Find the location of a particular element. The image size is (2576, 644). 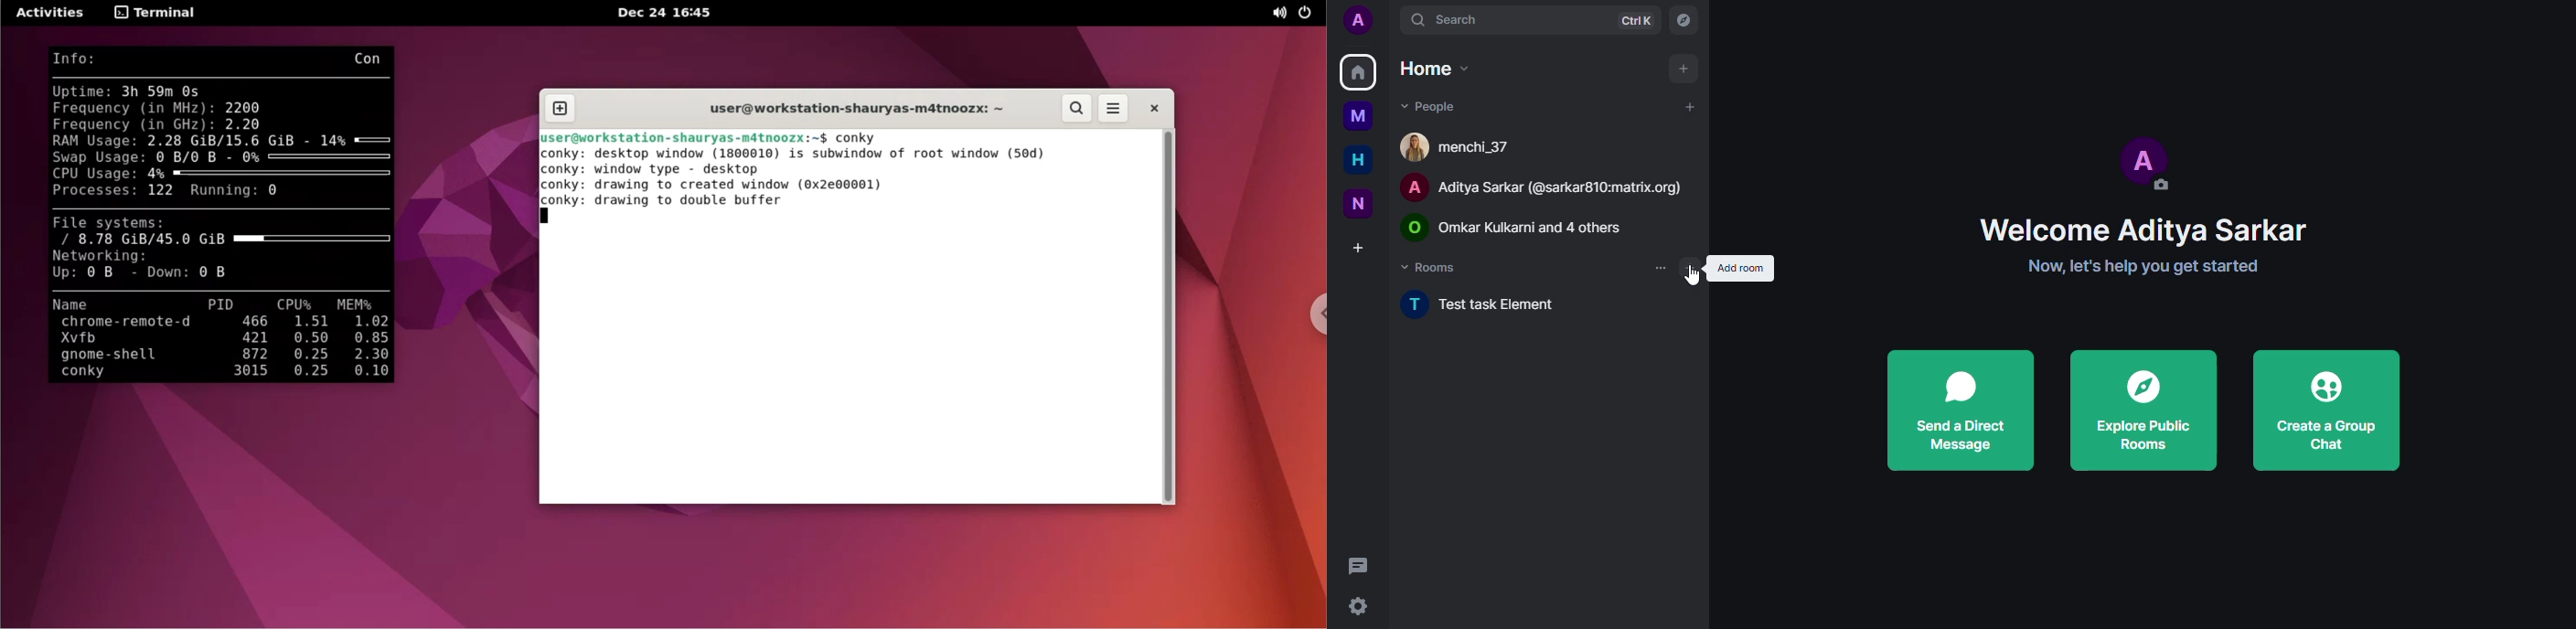

profile is located at coordinates (2148, 161).